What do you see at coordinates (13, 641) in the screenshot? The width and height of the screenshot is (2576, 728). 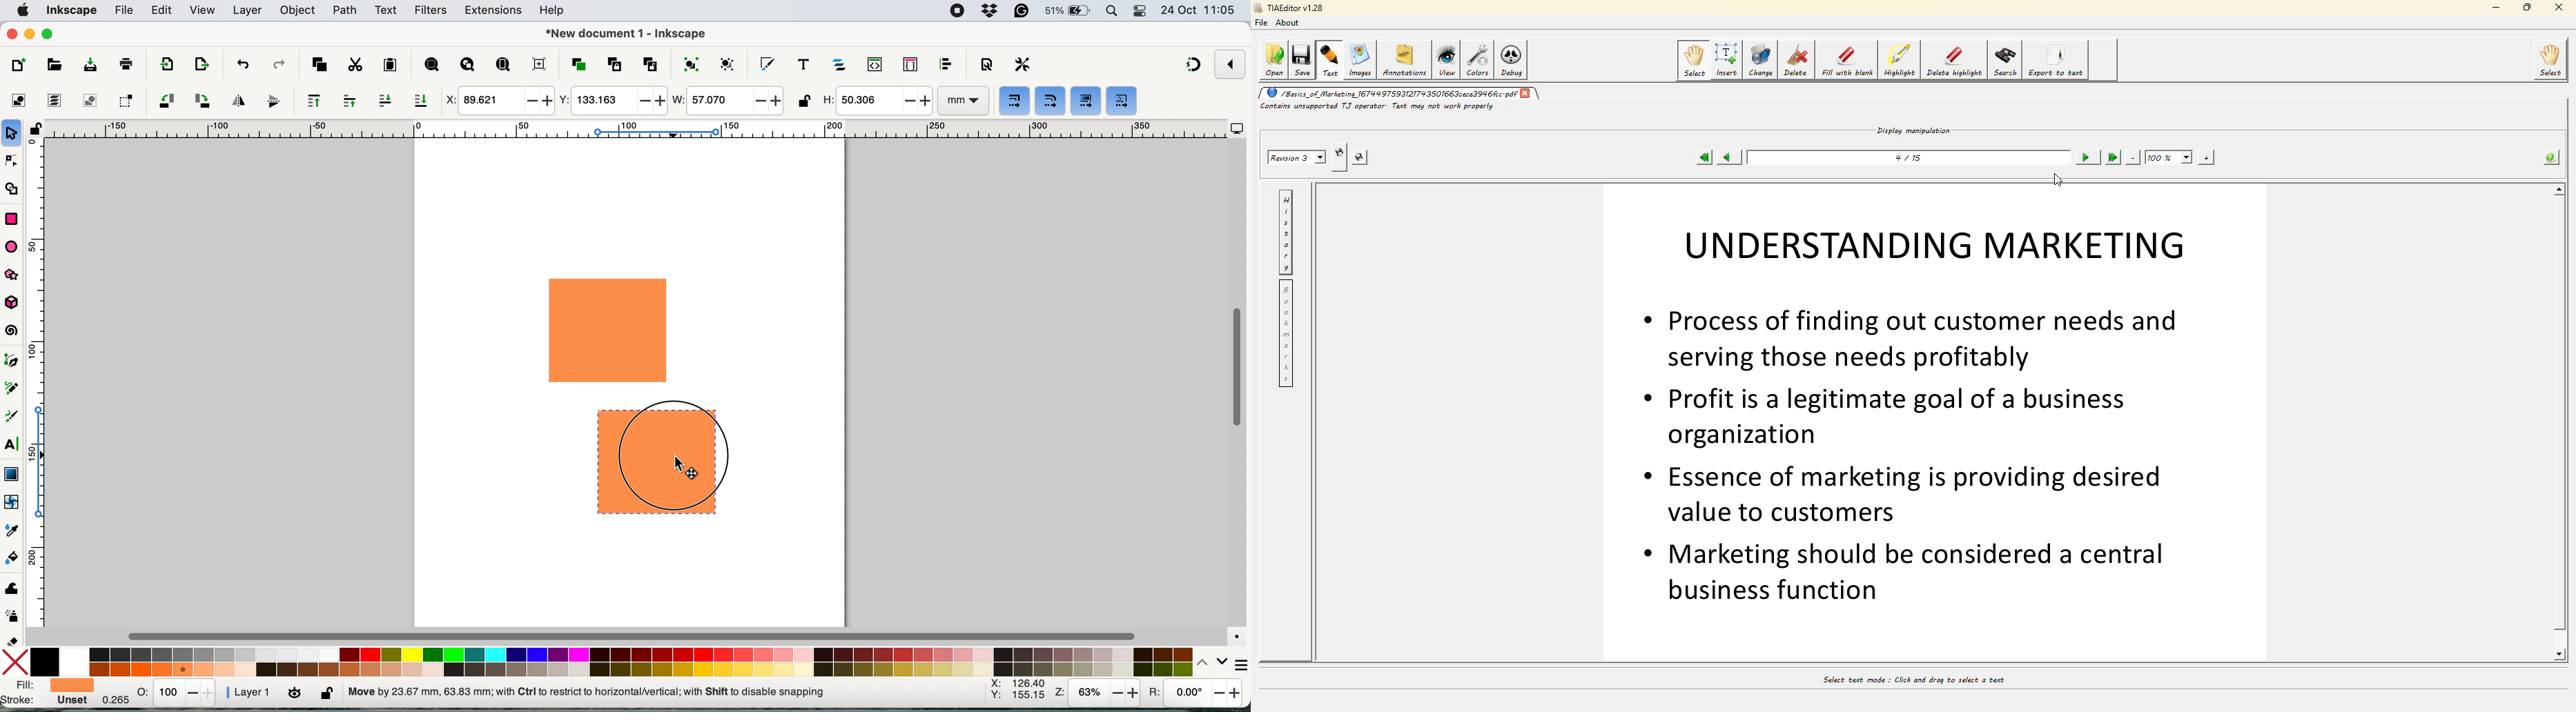 I see `erase tool` at bounding box center [13, 641].